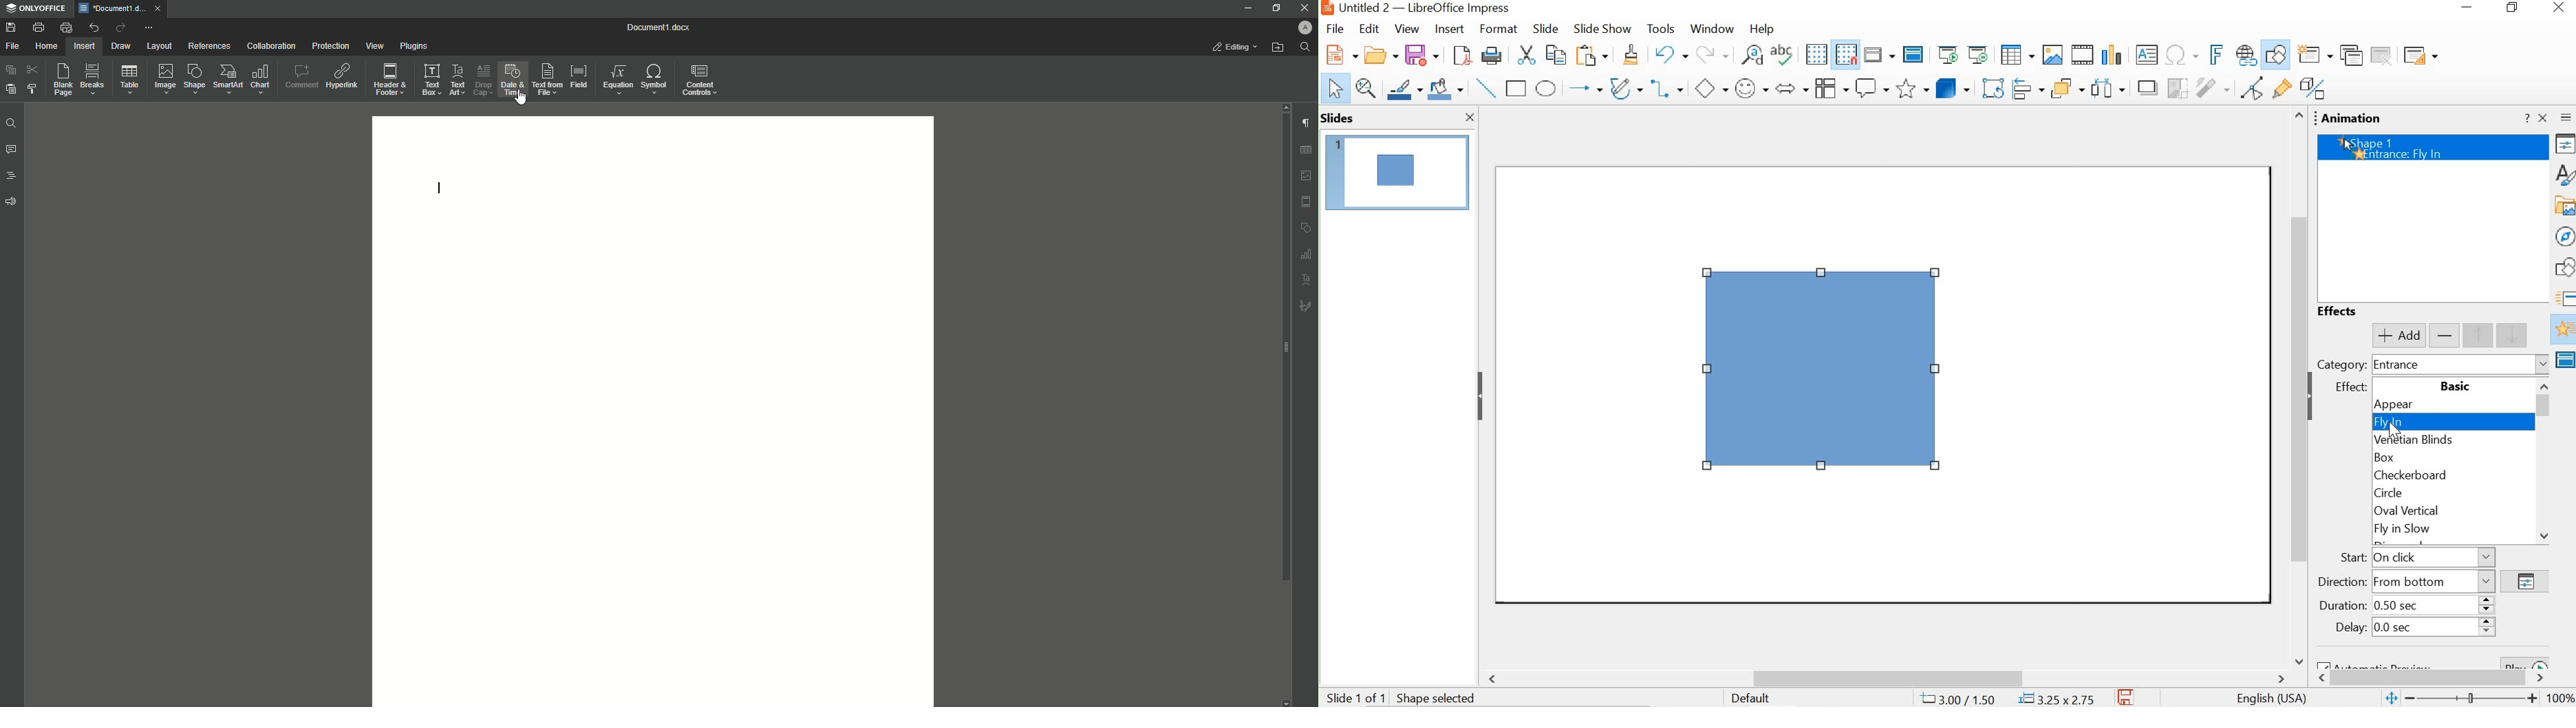  I want to click on copy, so click(1558, 54).